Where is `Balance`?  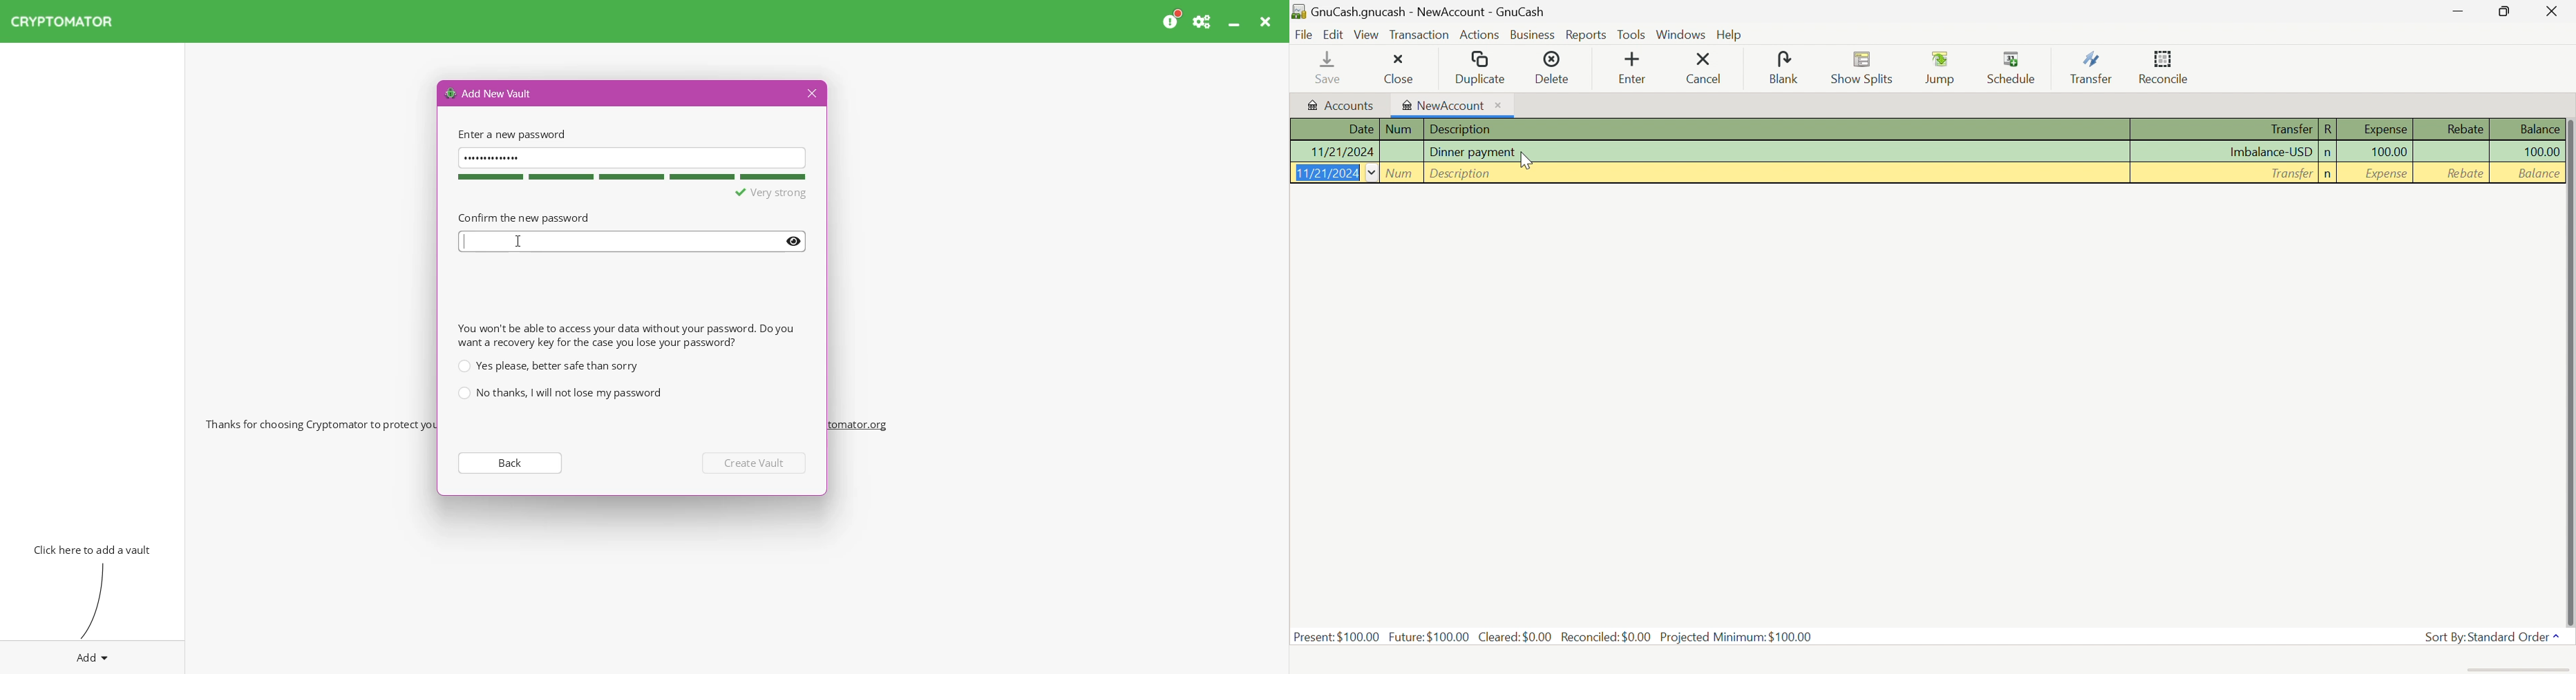
Balance is located at coordinates (2538, 127).